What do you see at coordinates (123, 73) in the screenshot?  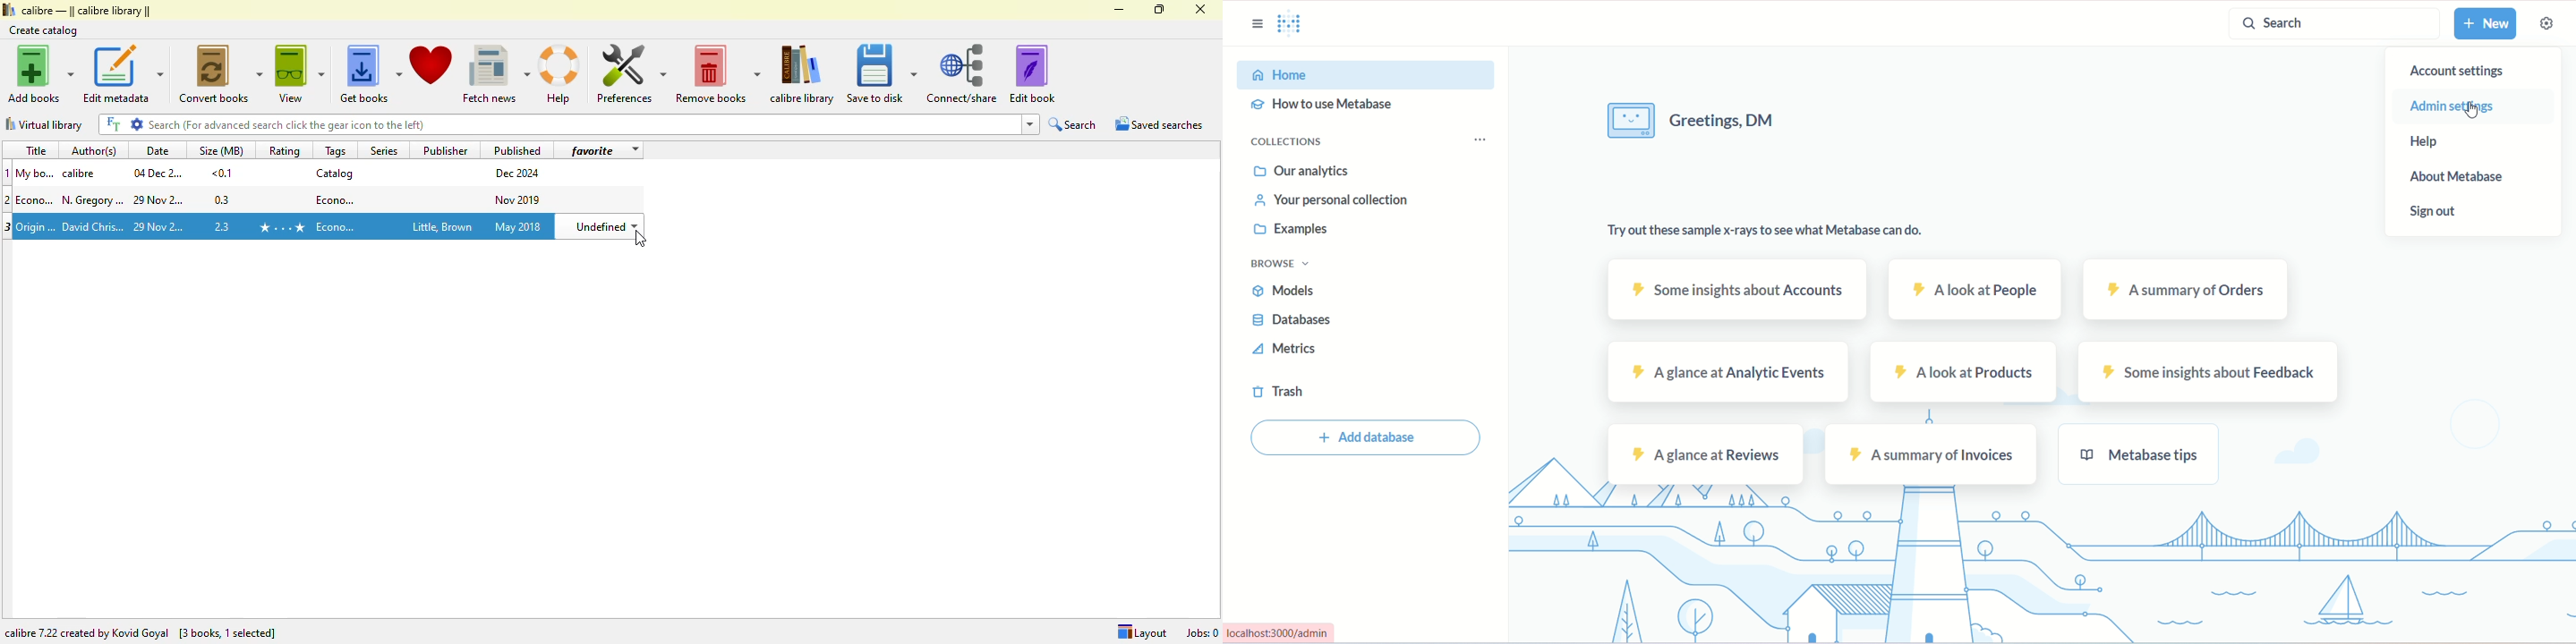 I see `edit metadata` at bounding box center [123, 73].